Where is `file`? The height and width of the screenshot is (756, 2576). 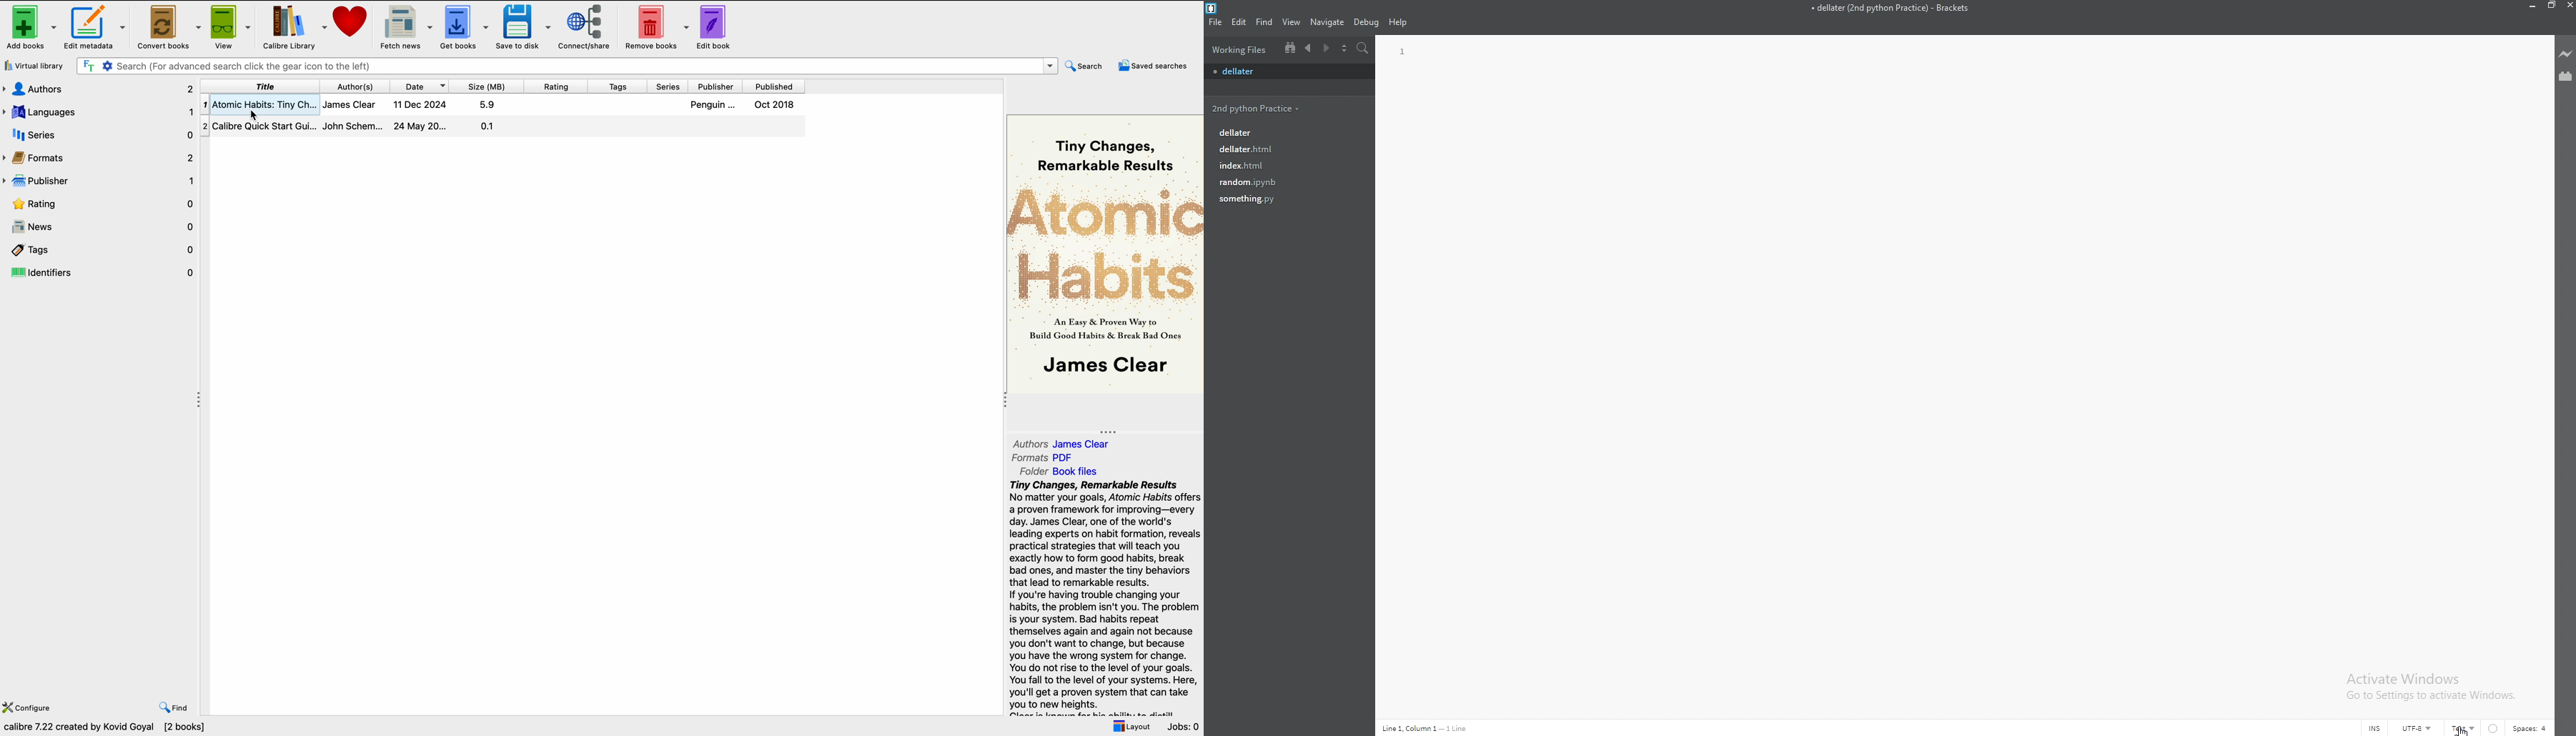
file is located at coordinates (1216, 21).